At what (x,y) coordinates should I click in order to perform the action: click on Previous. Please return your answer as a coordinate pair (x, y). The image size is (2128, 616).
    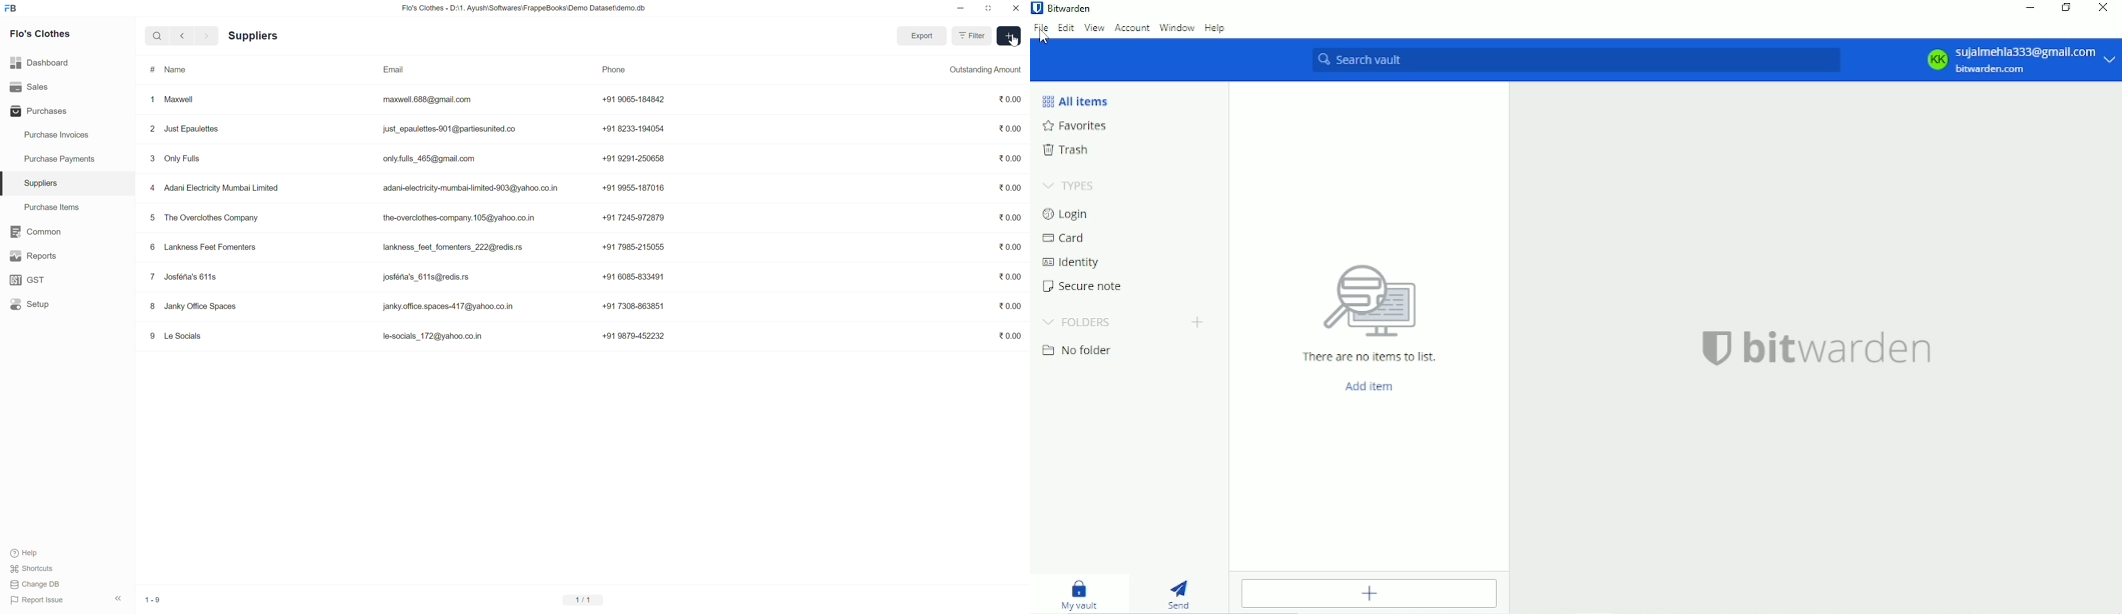
    Looking at the image, I should click on (182, 35).